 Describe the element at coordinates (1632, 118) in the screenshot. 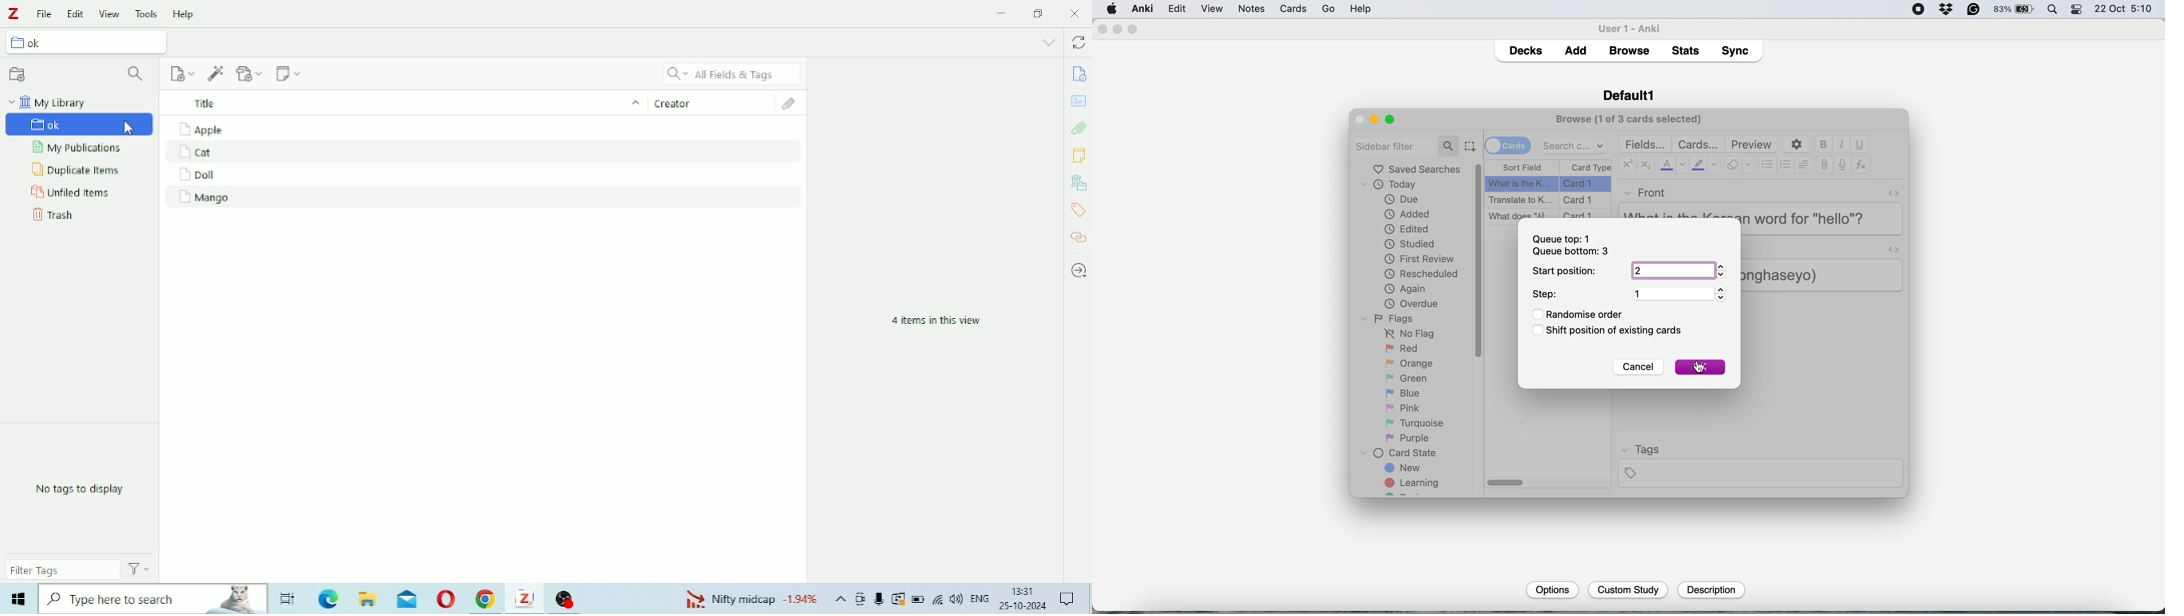

I see `Browse (1 of 3 cards selected)` at that location.